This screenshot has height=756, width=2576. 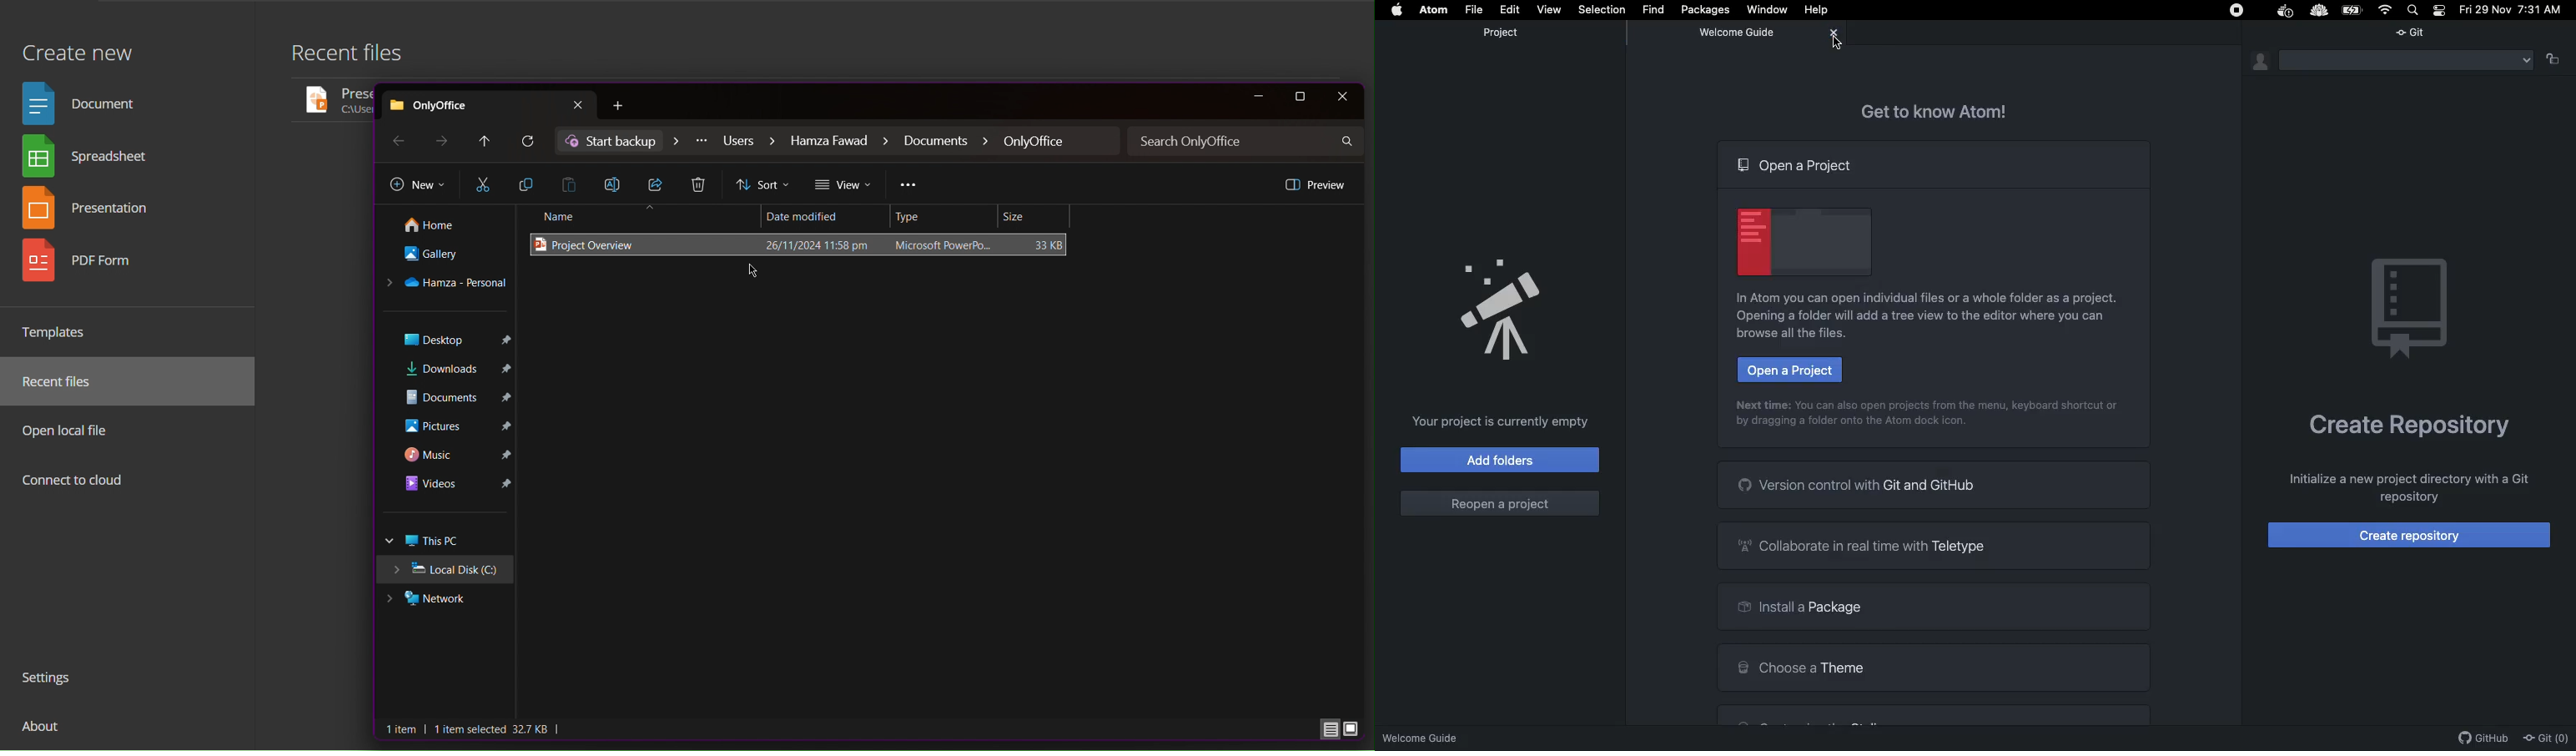 What do you see at coordinates (701, 186) in the screenshot?
I see `Delete` at bounding box center [701, 186].